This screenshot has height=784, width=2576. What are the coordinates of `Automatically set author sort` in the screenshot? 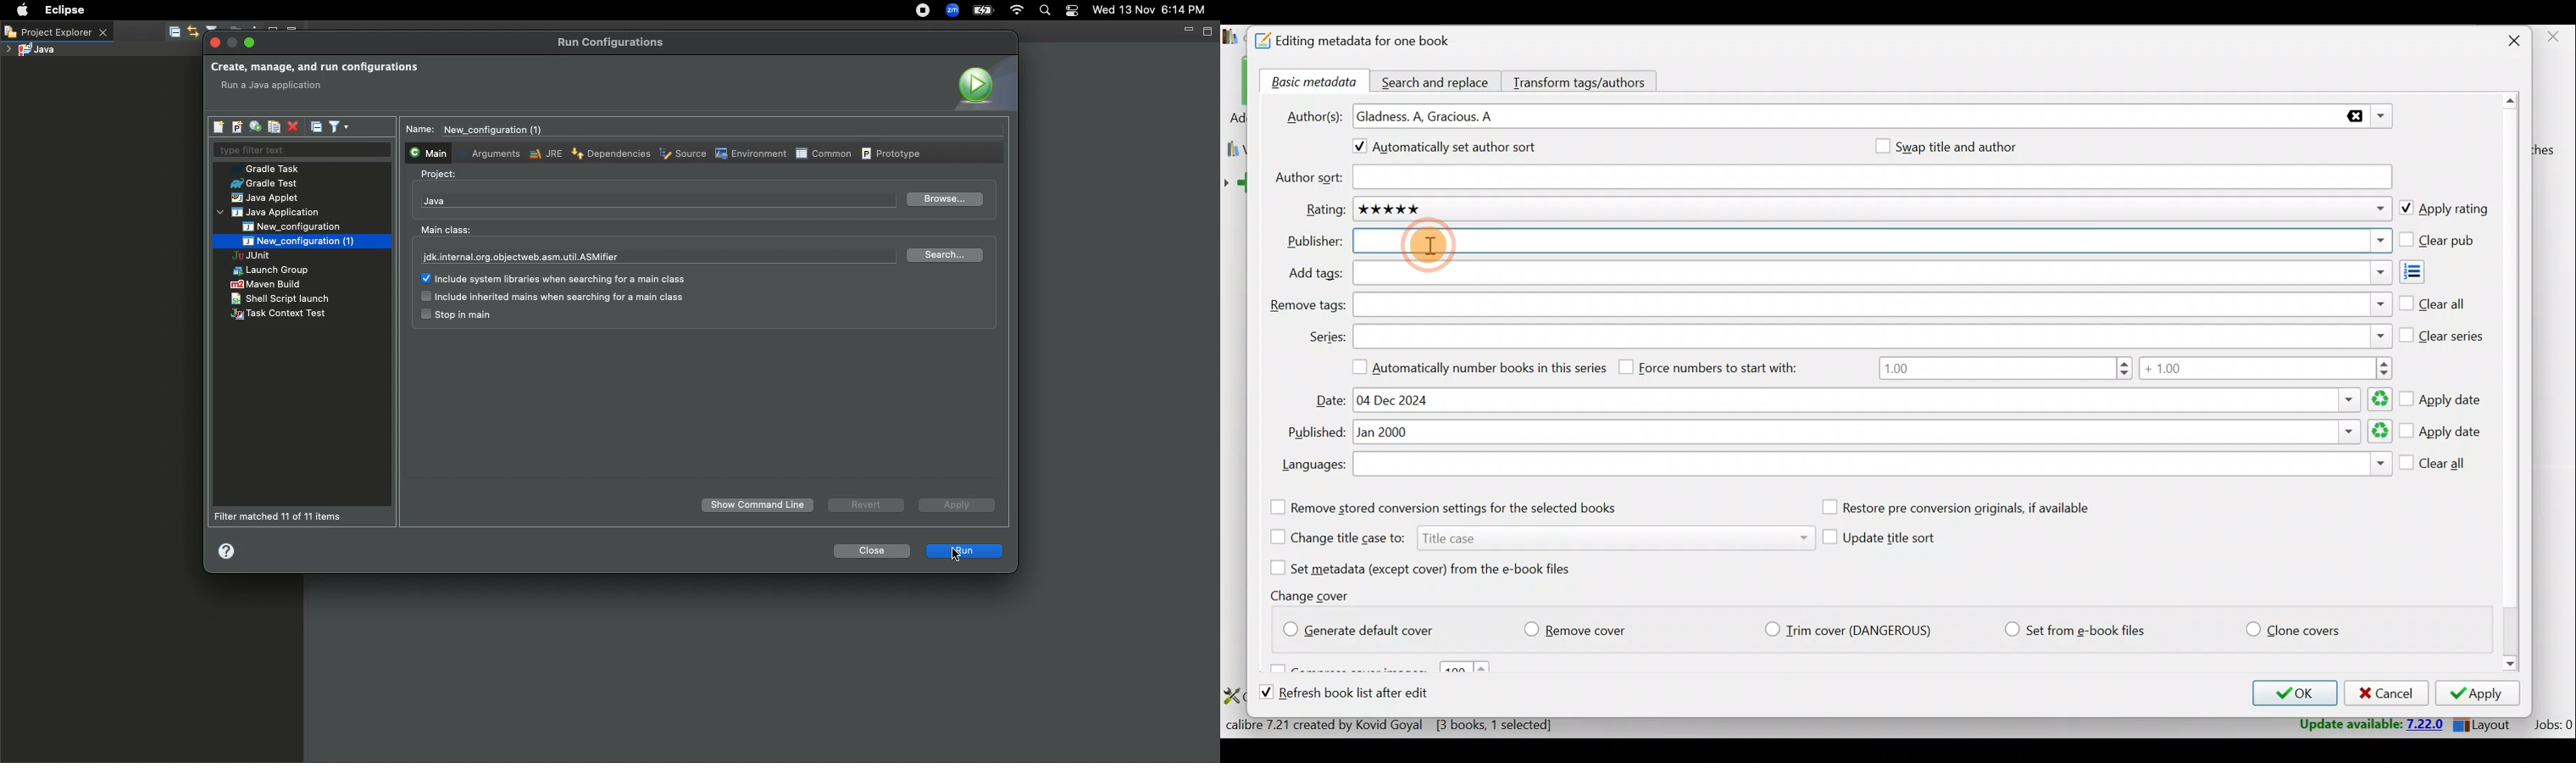 It's located at (1455, 149).